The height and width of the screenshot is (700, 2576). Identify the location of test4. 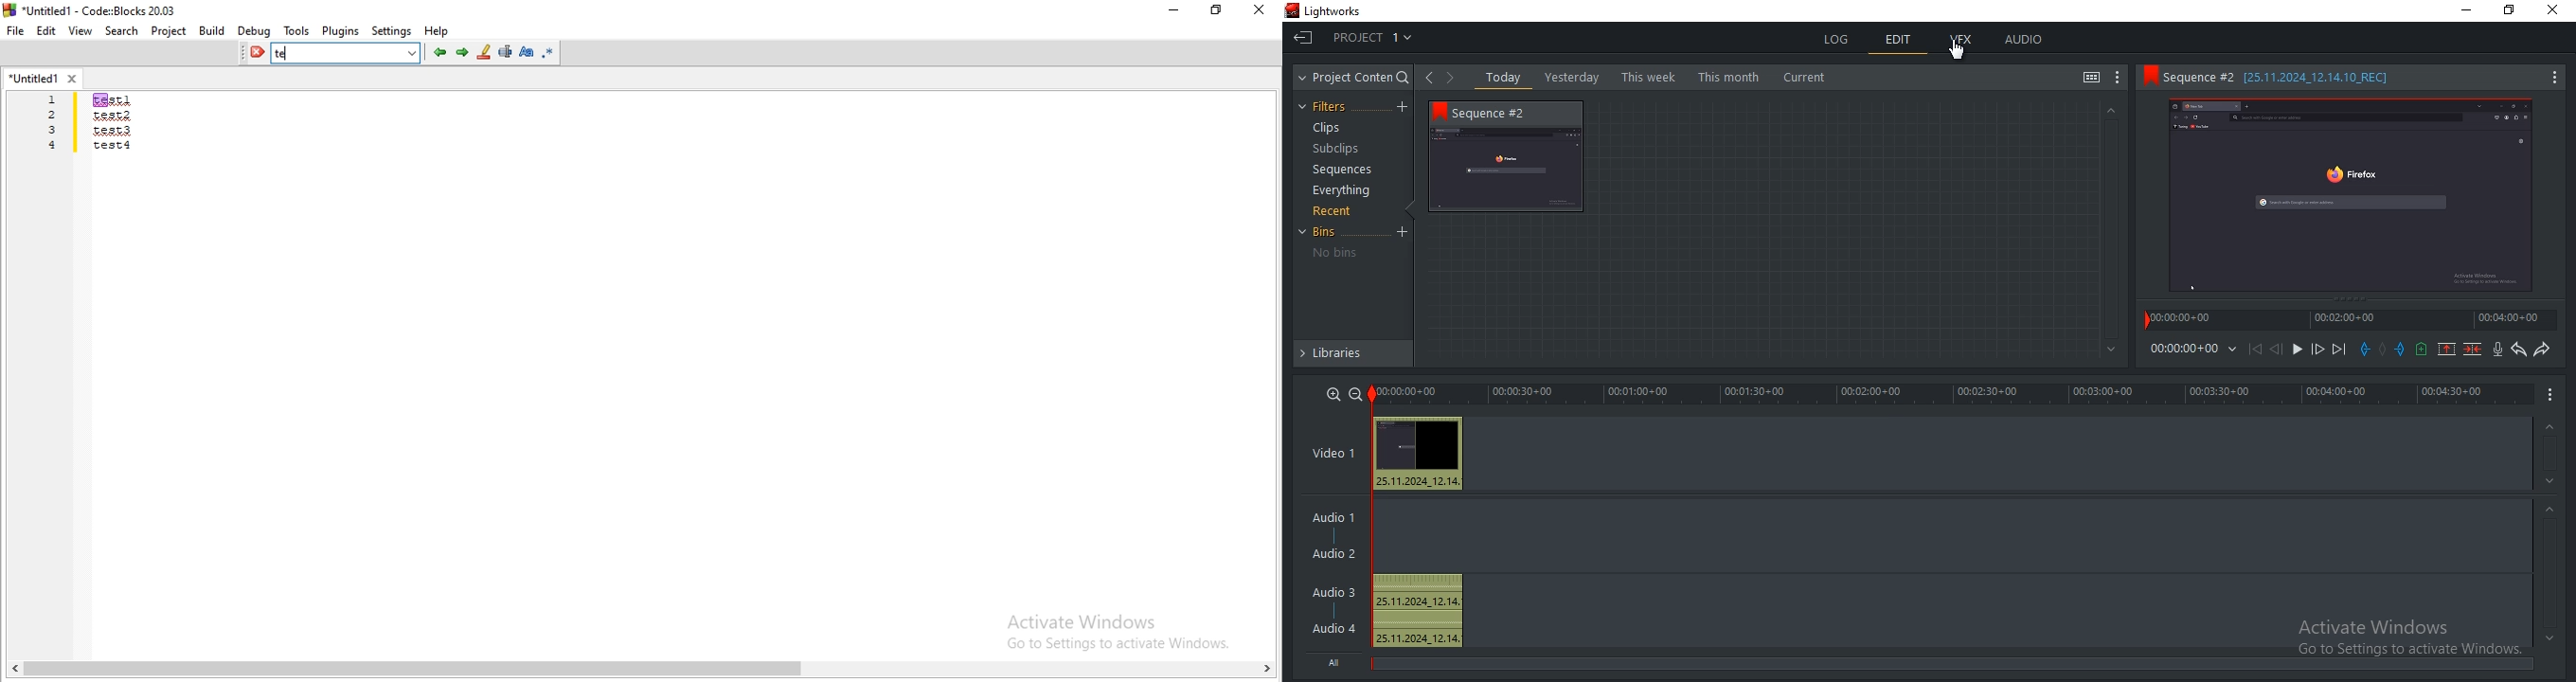
(114, 146).